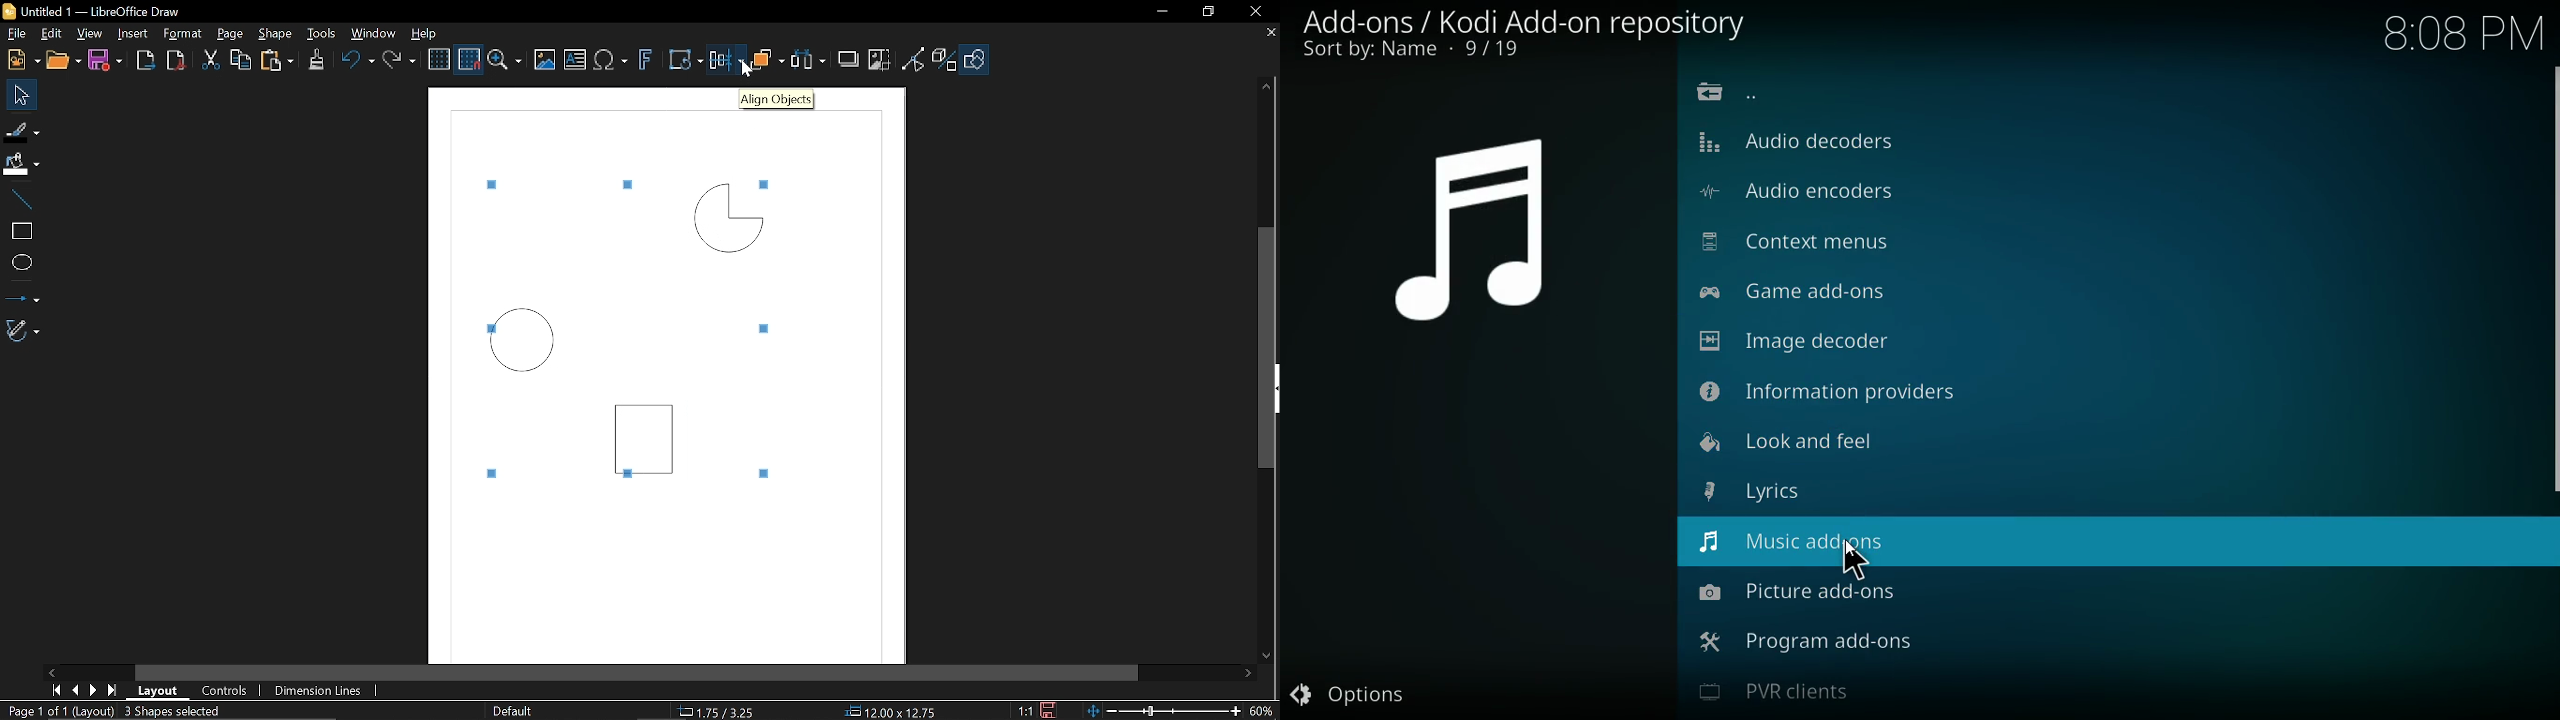 The height and width of the screenshot is (728, 2576). What do you see at coordinates (1250, 12) in the screenshot?
I see `Close window` at bounding box center [1250, 12].